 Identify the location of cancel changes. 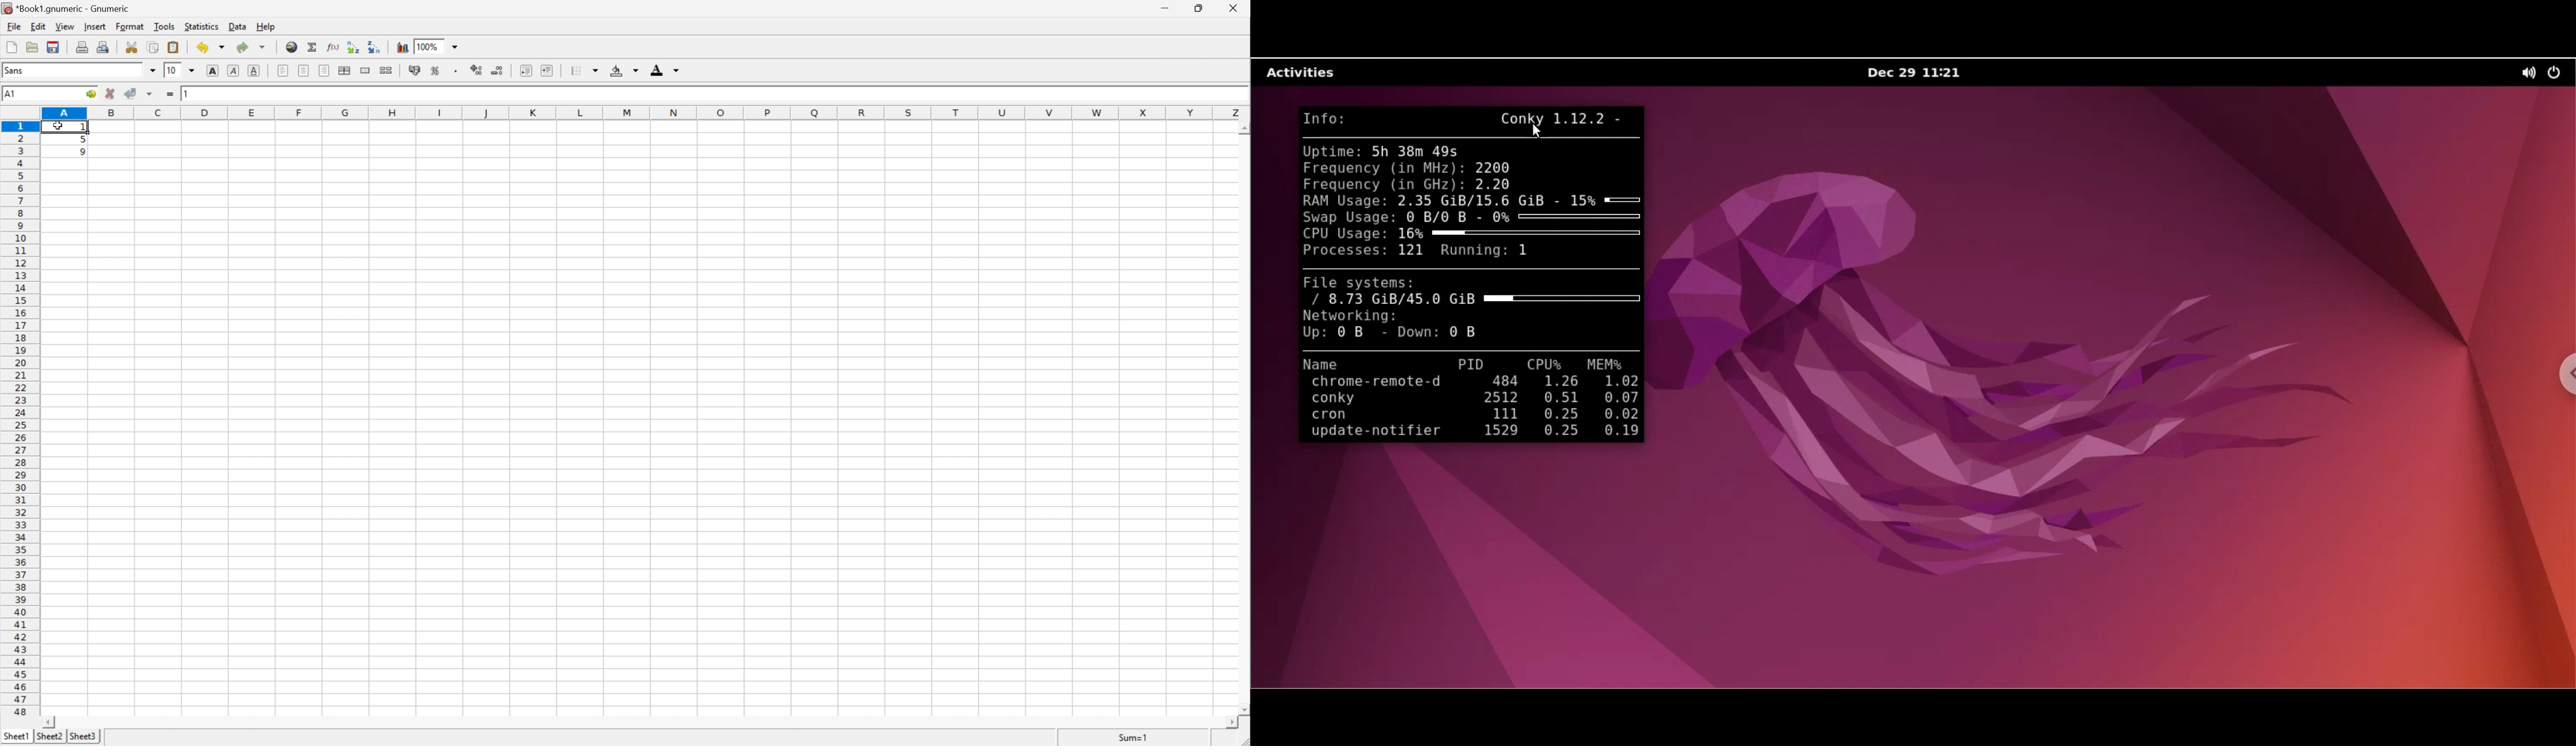
(110, 93).